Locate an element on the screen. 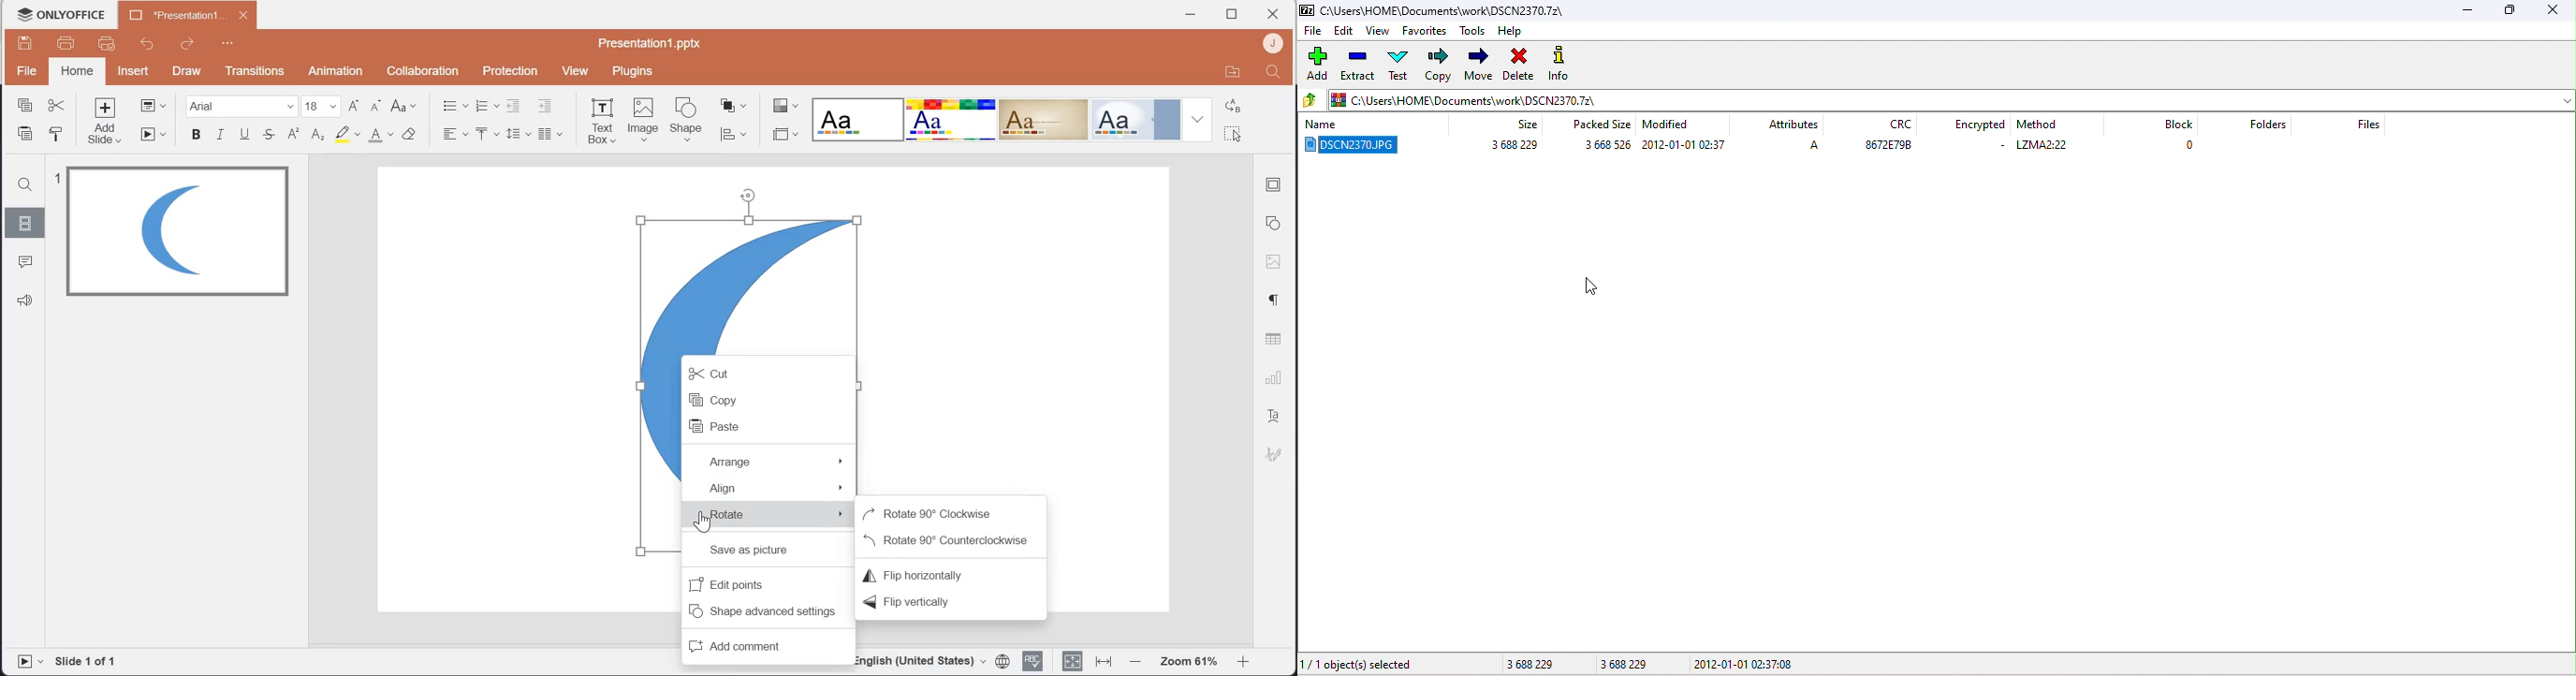 The image size is (2576, 700). A is located at coordinates (1814, 143).